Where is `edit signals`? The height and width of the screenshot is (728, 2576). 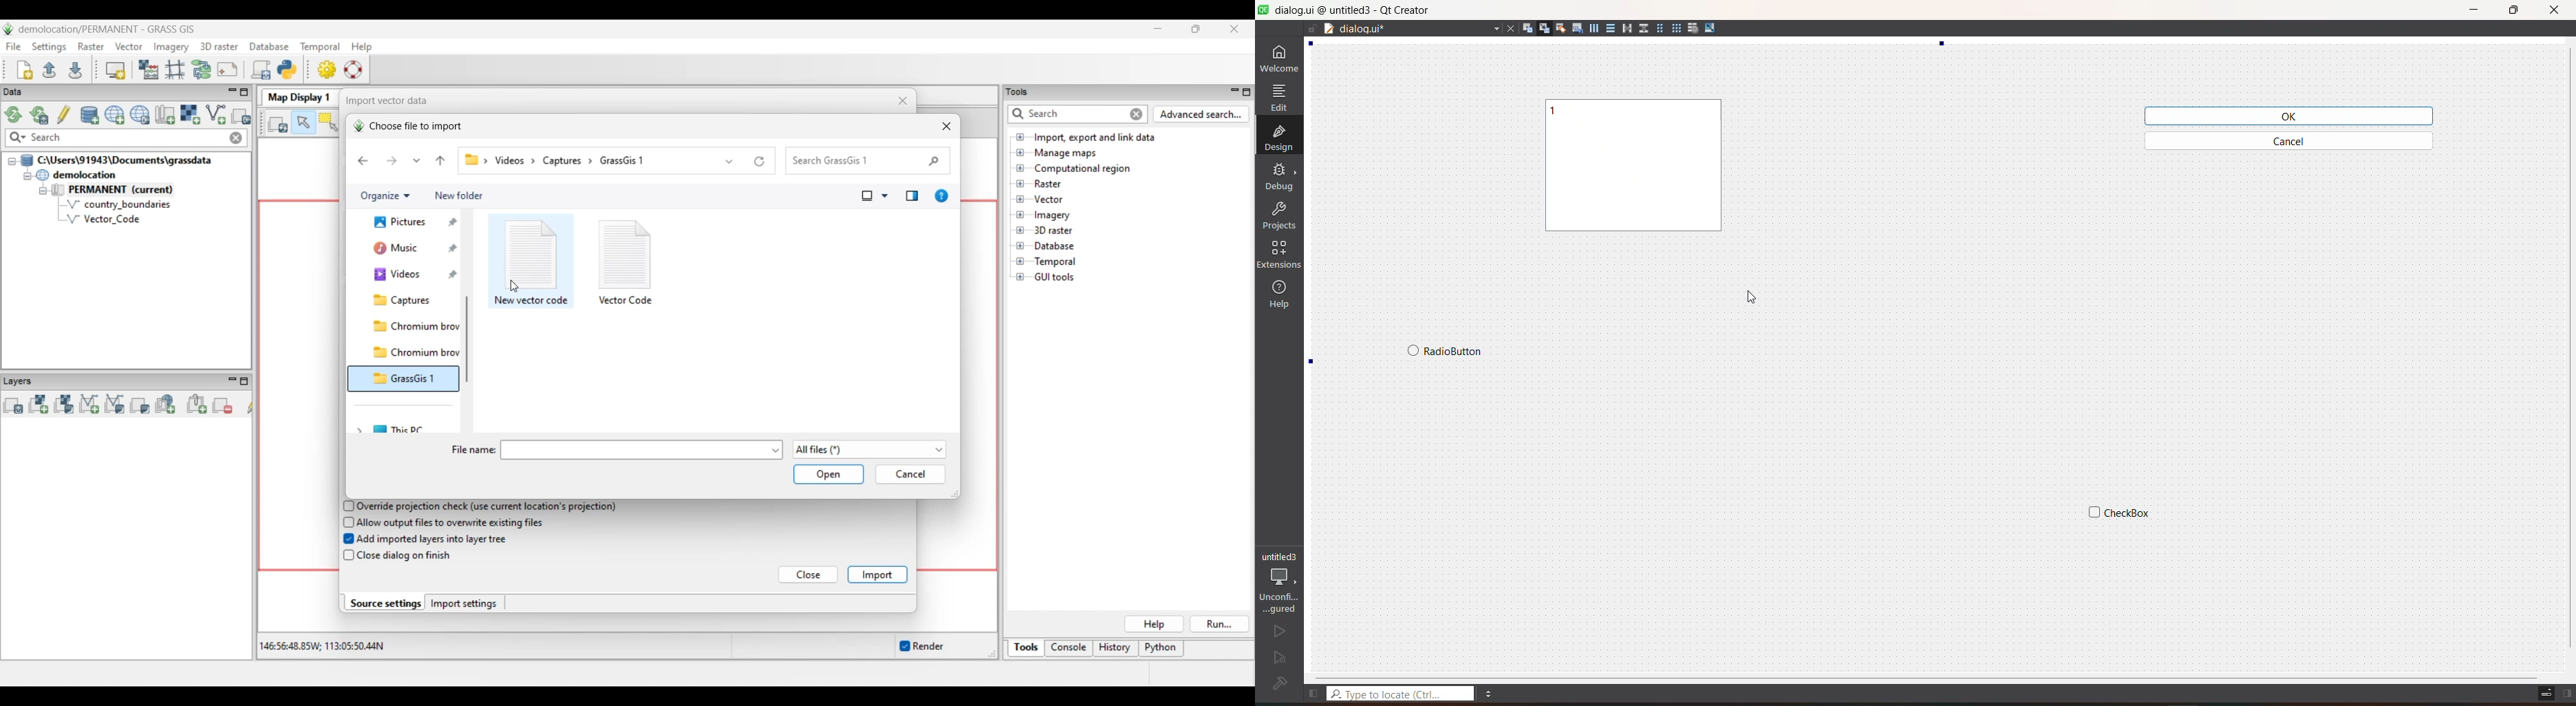
edit signals is located at coordinates (1544, 28).